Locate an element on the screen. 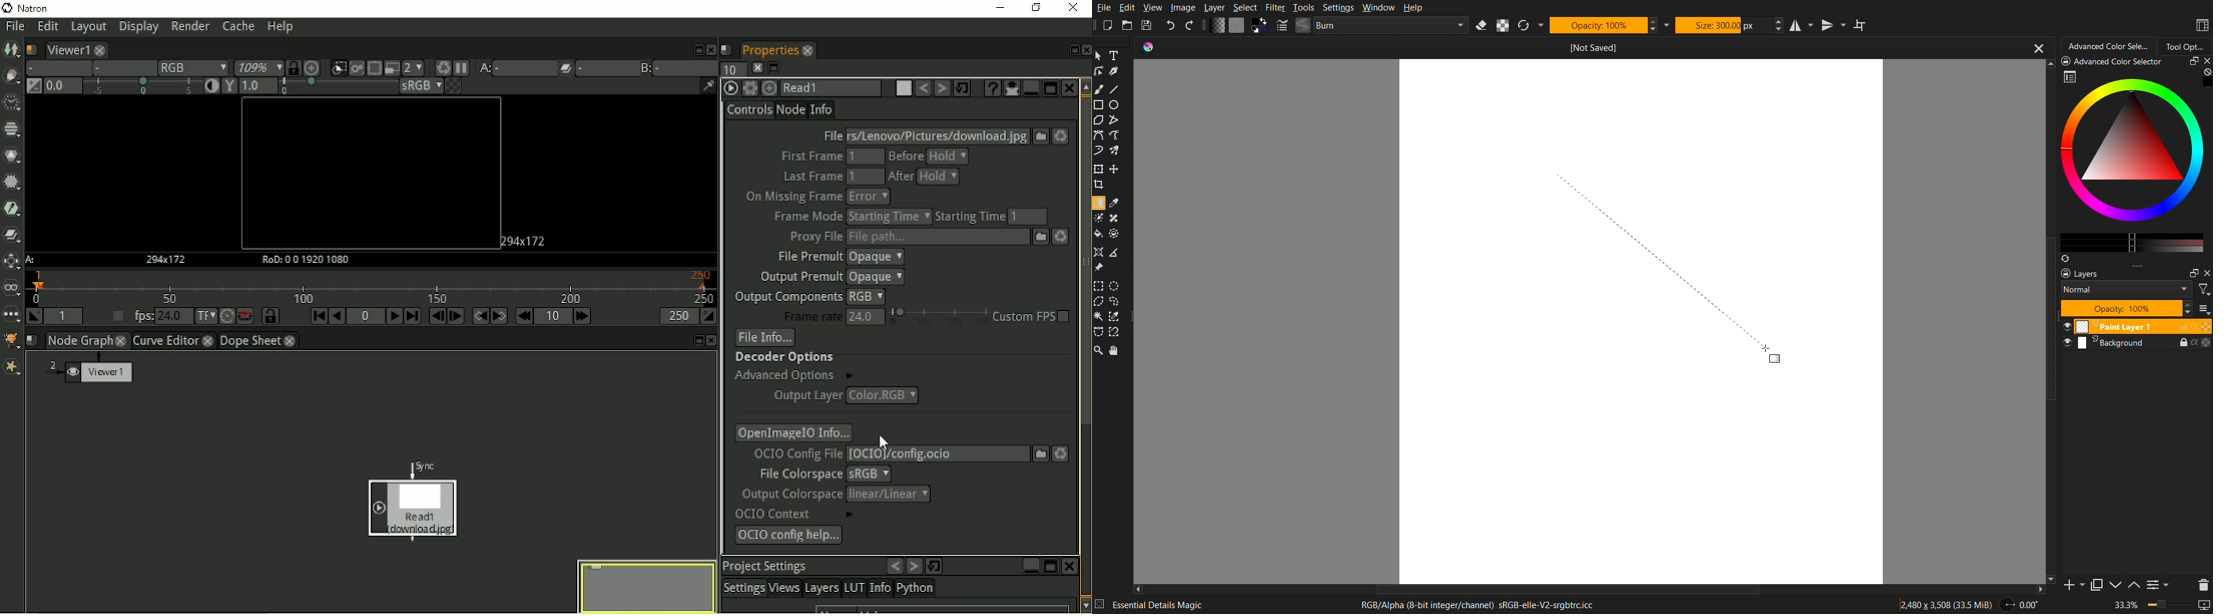 This screenshot has height=616, width=2240. Output colorspace is located at coordinates (840, 495).